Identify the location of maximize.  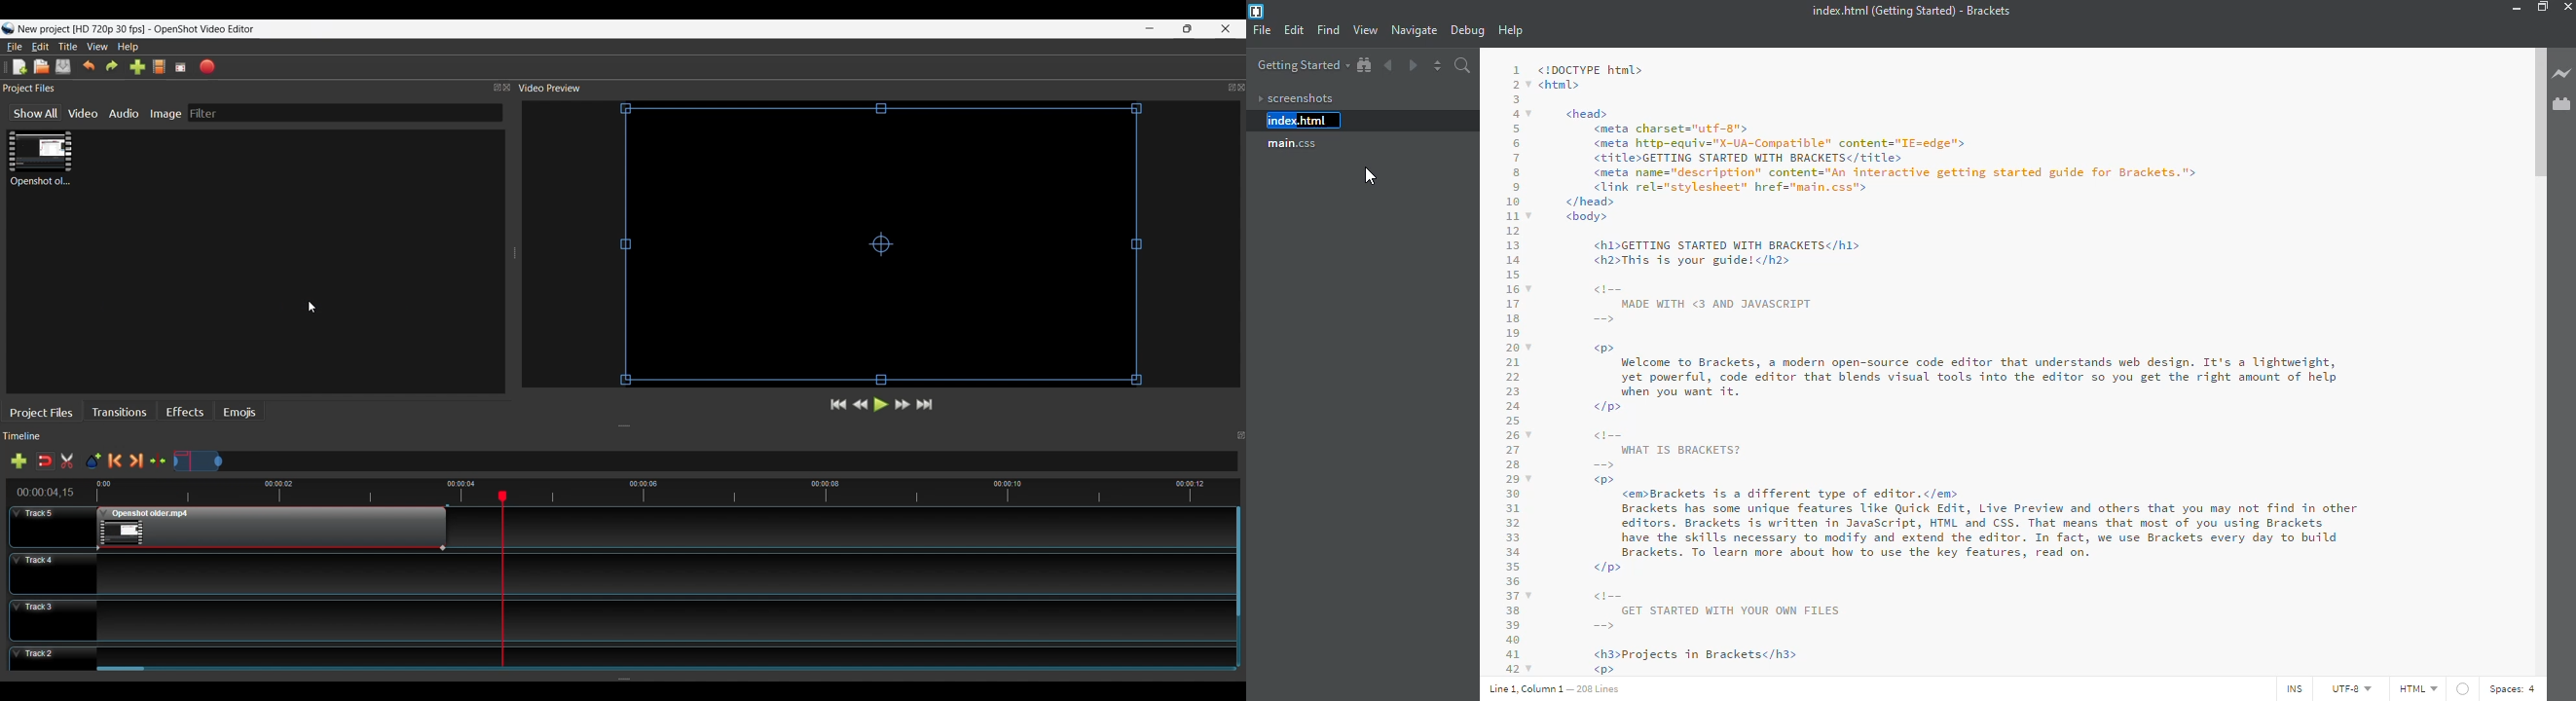
(2543, 7).